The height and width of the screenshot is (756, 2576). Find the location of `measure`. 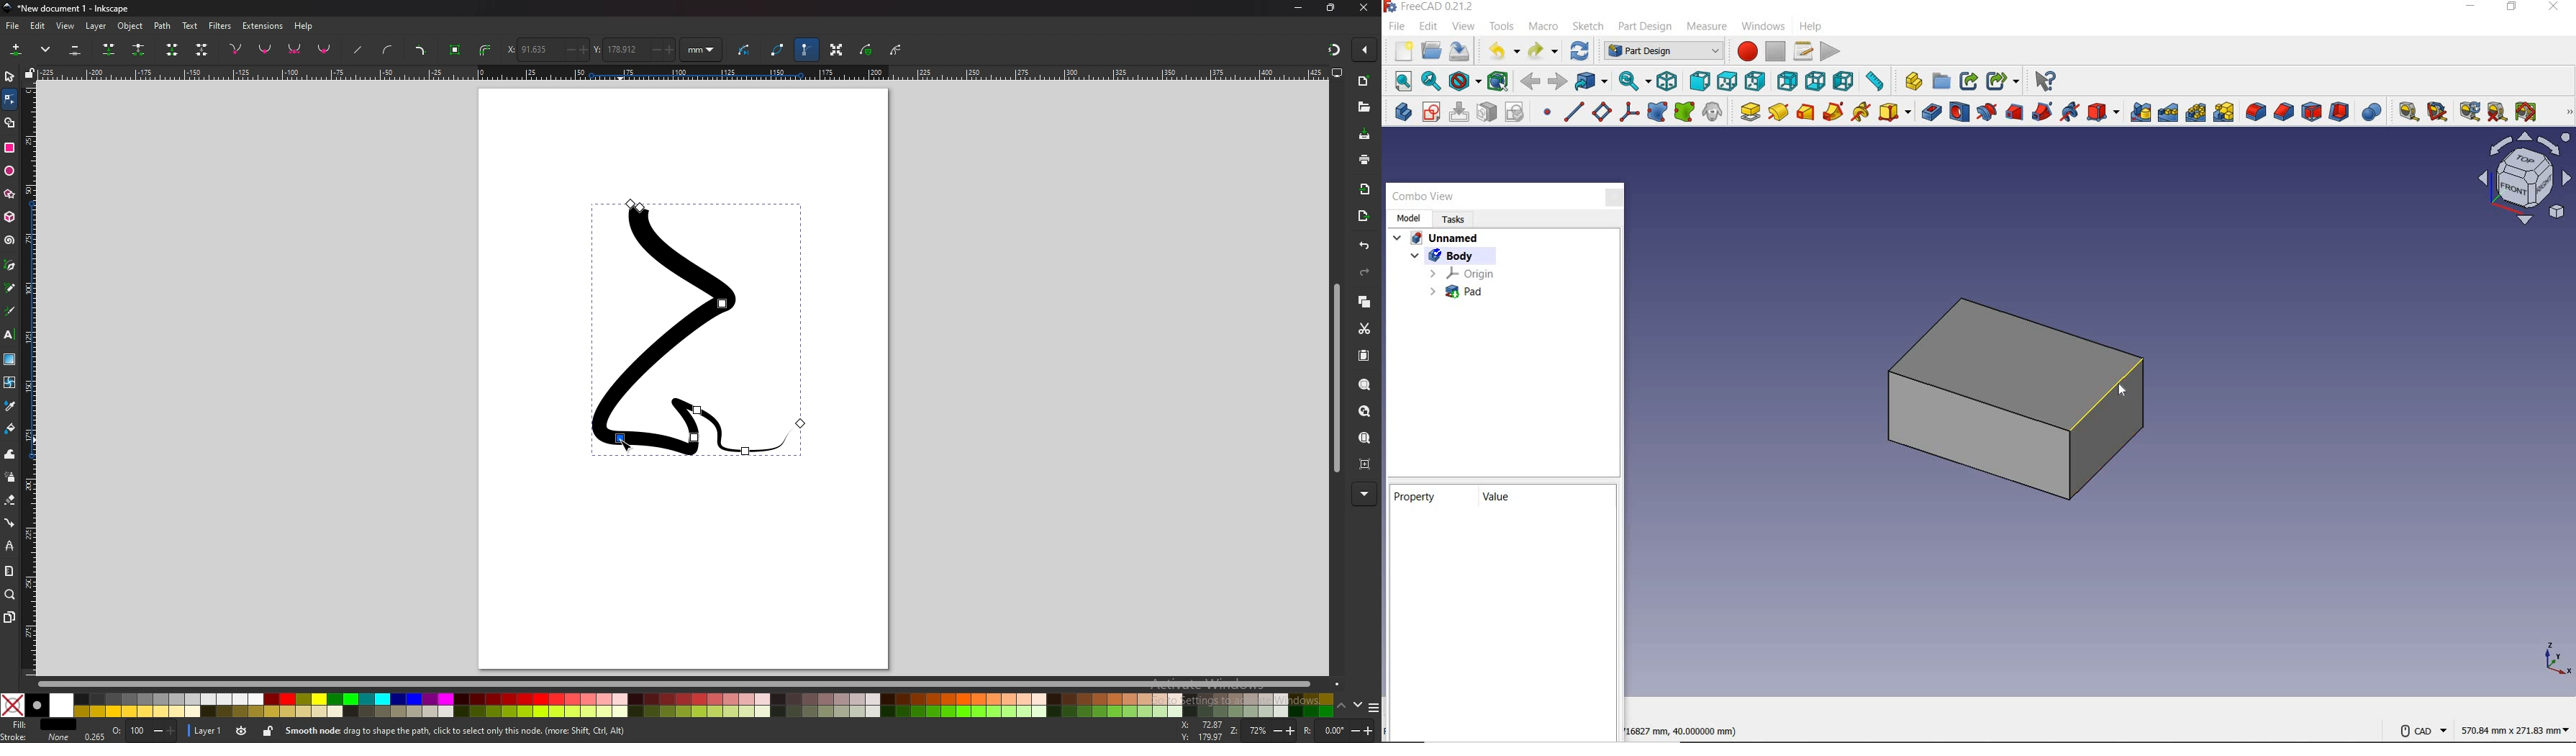

measure is located at coordinates (1705, 26).